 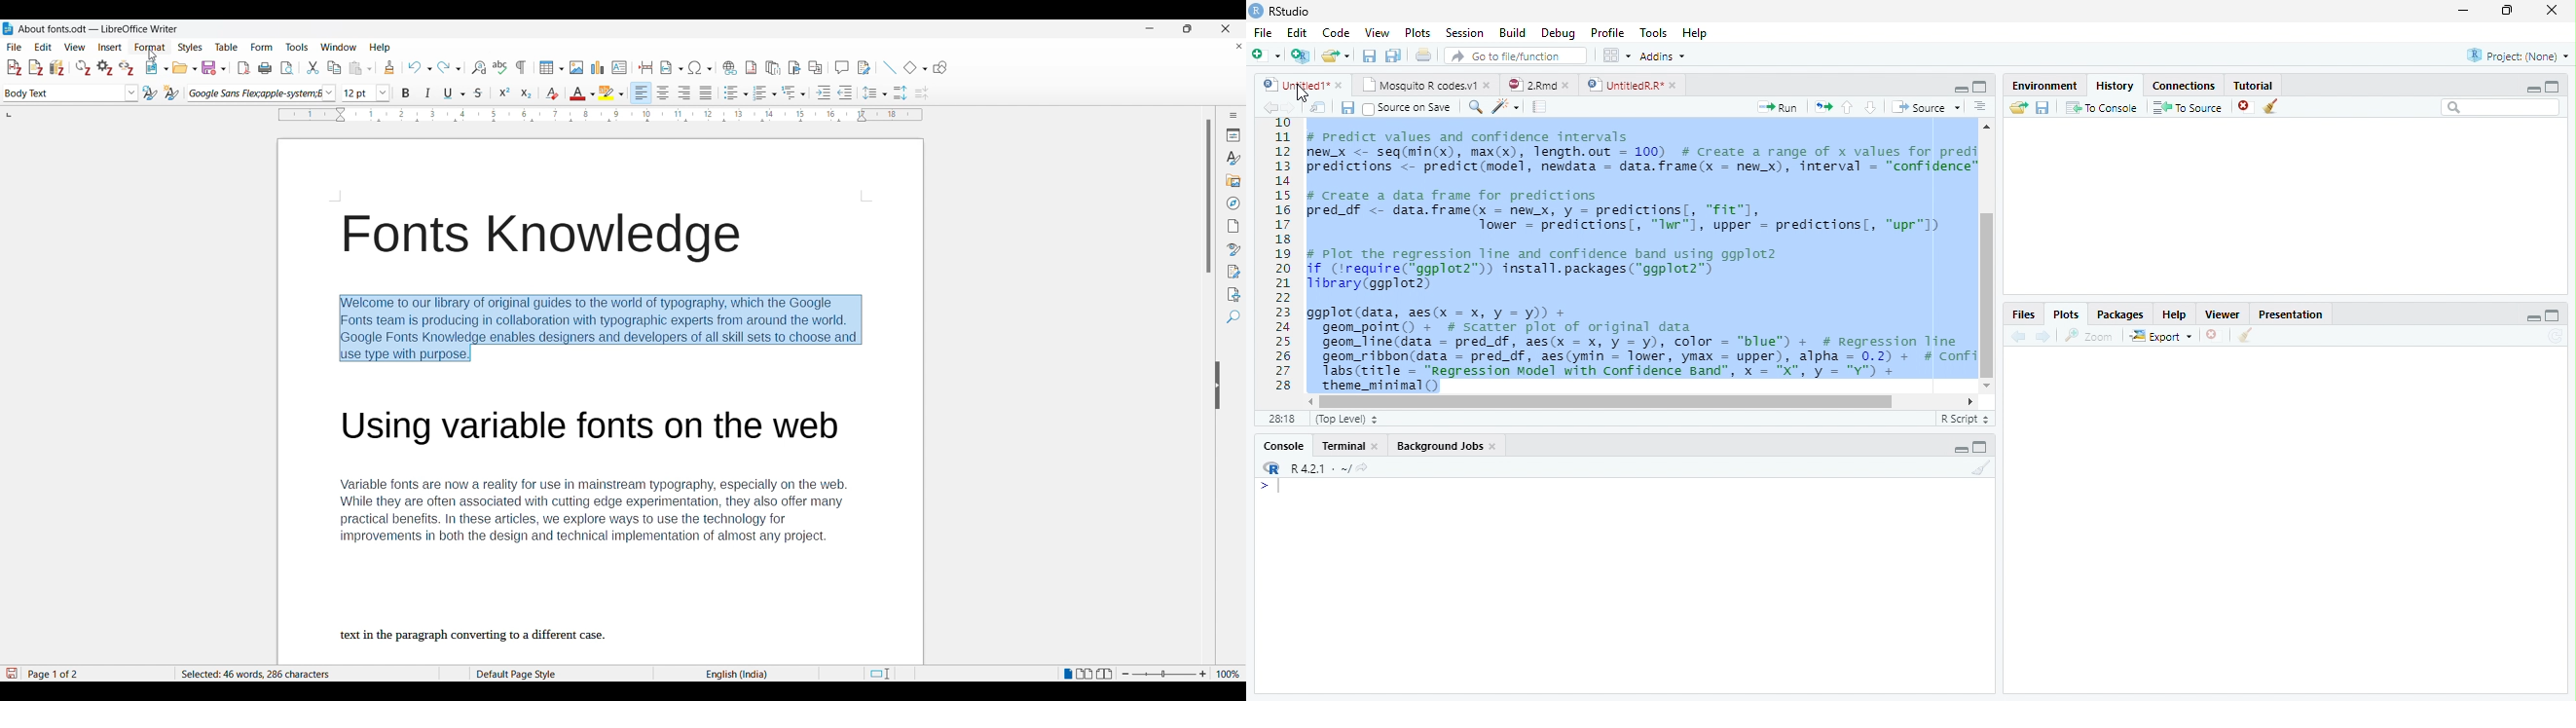 What do you see at coordinates (2042, 110) in the screenshot?
I see `Save` at bounding box center [2042, 110].